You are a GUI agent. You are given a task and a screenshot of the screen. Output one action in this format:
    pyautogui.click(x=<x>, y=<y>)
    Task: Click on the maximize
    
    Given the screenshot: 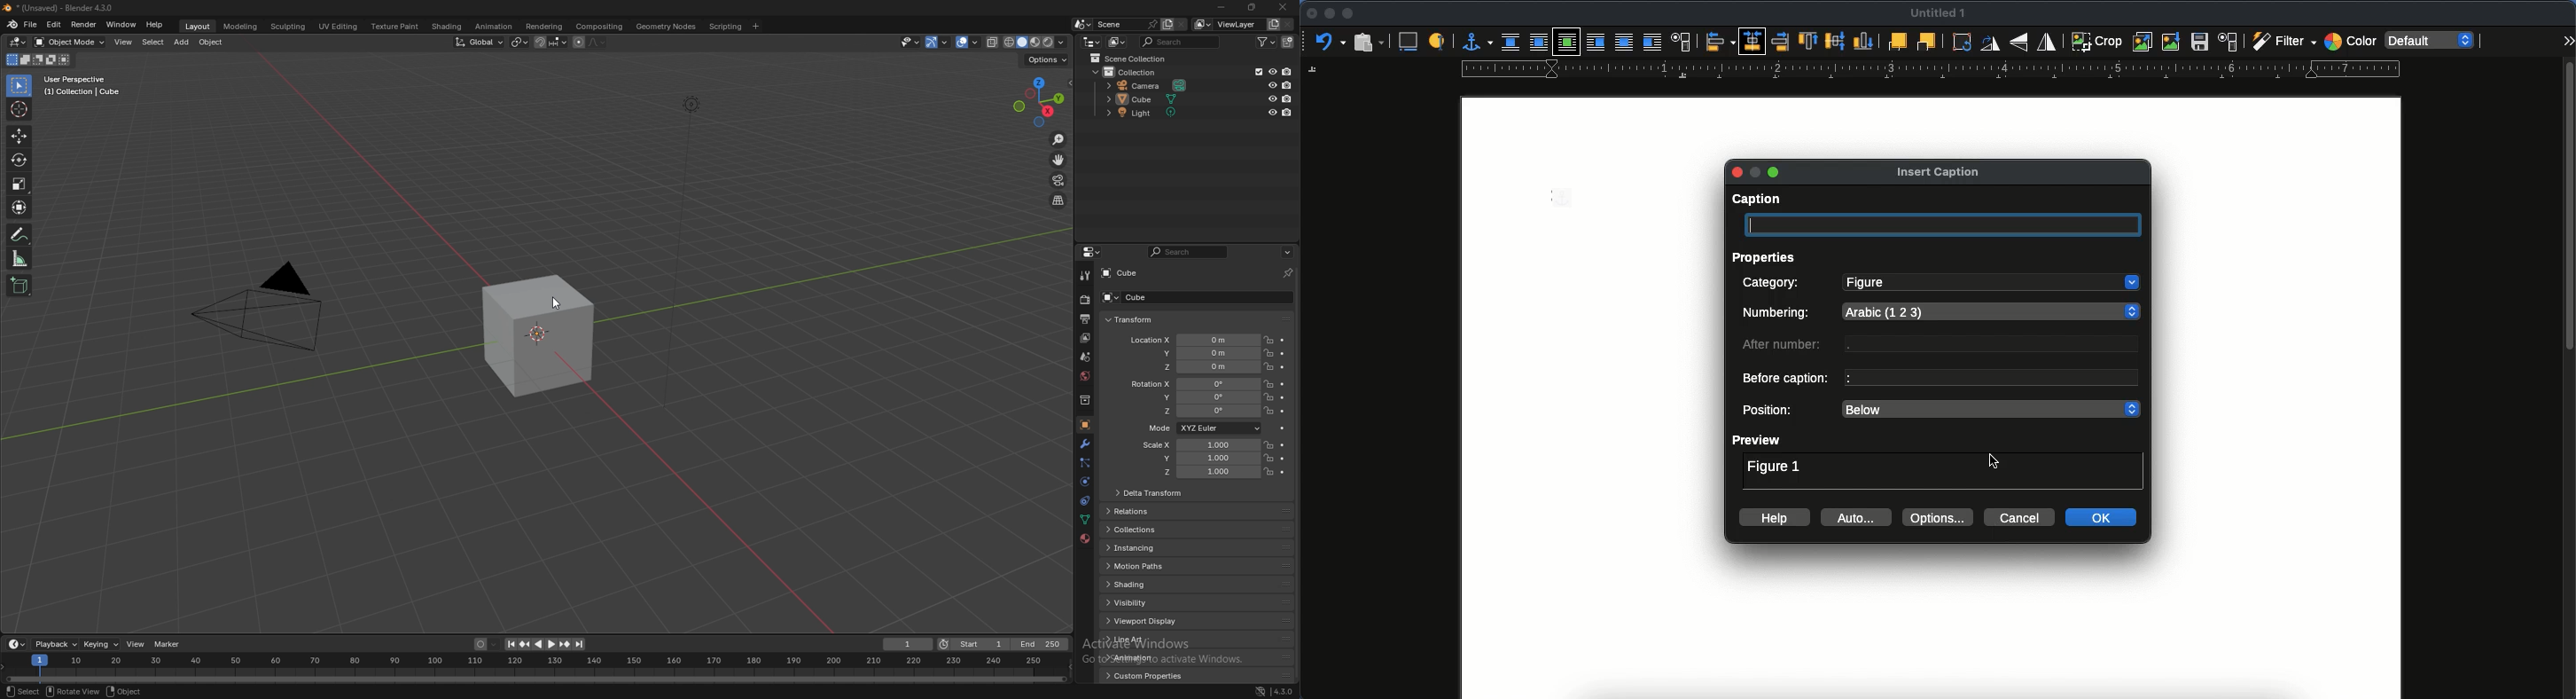 What is the action you would take?
    pyautogui.click(x=1349, y=15)
    